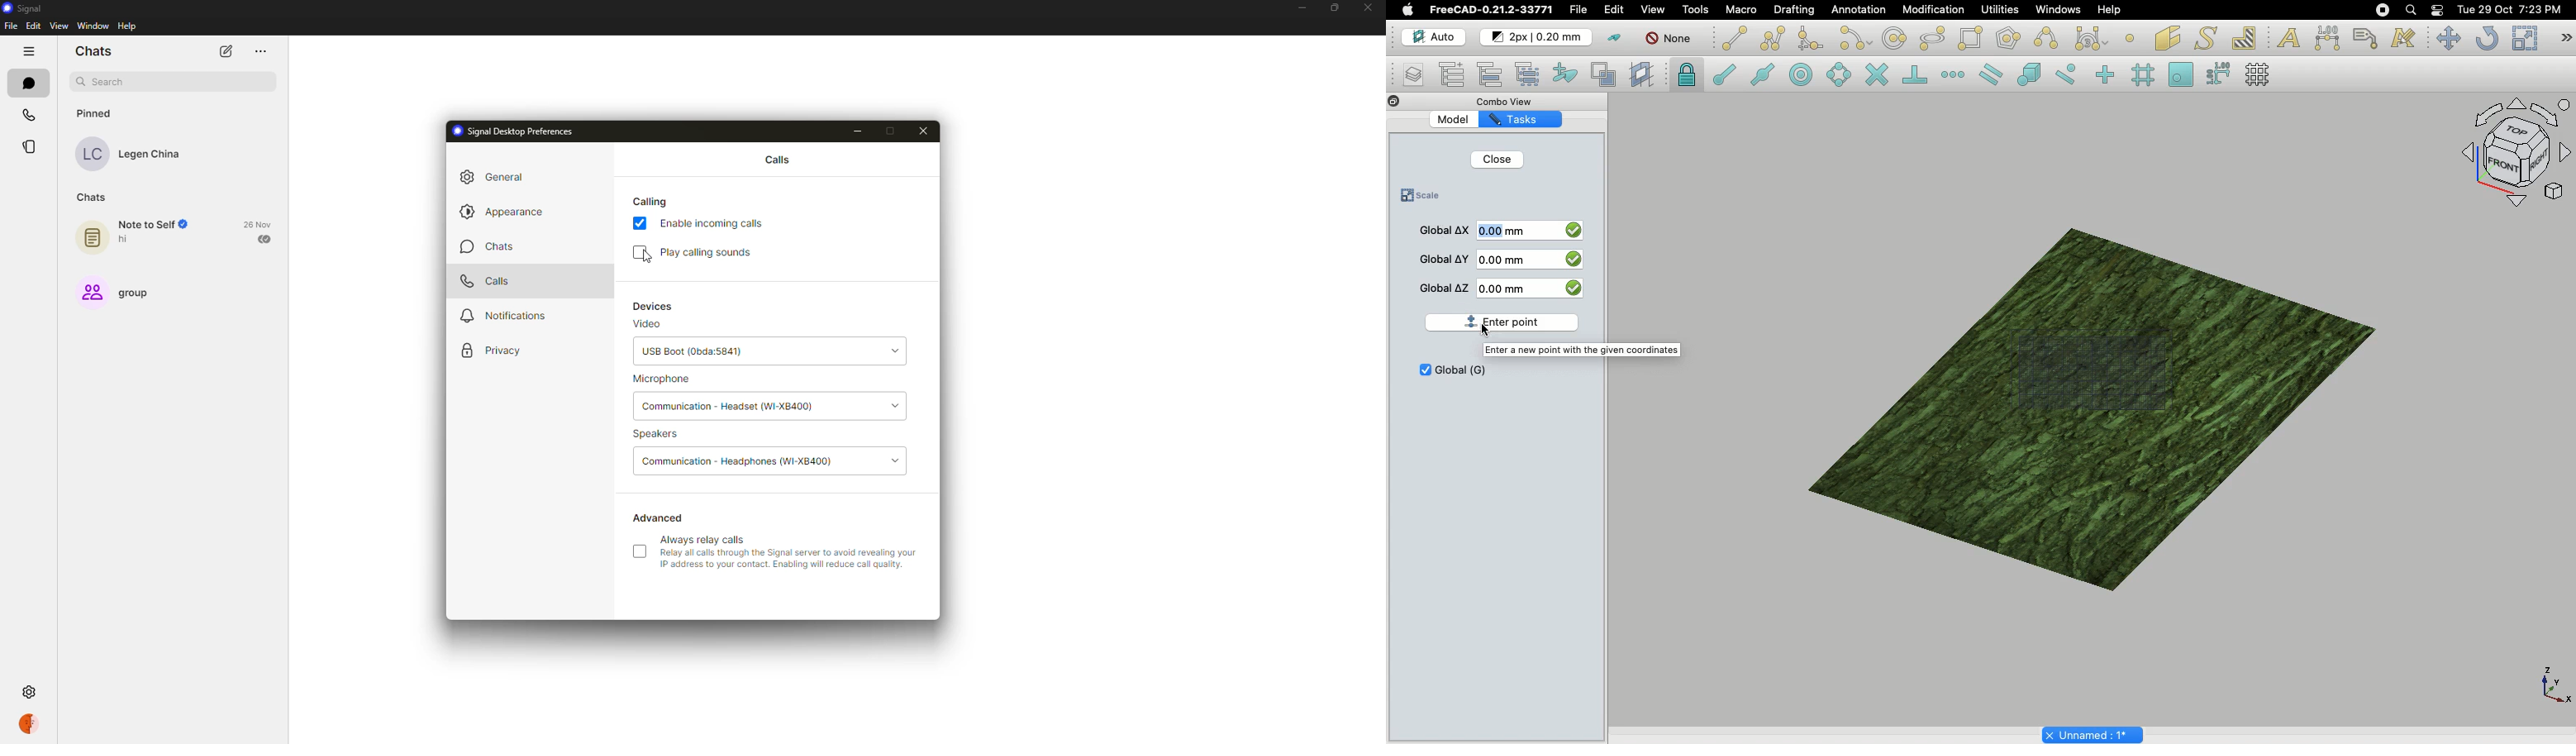 This screenshot has width=2576, height=756. What do you see at coordinates (1580, 10) in the screenshot?
I see `File` at bounding box center [1580, 10].